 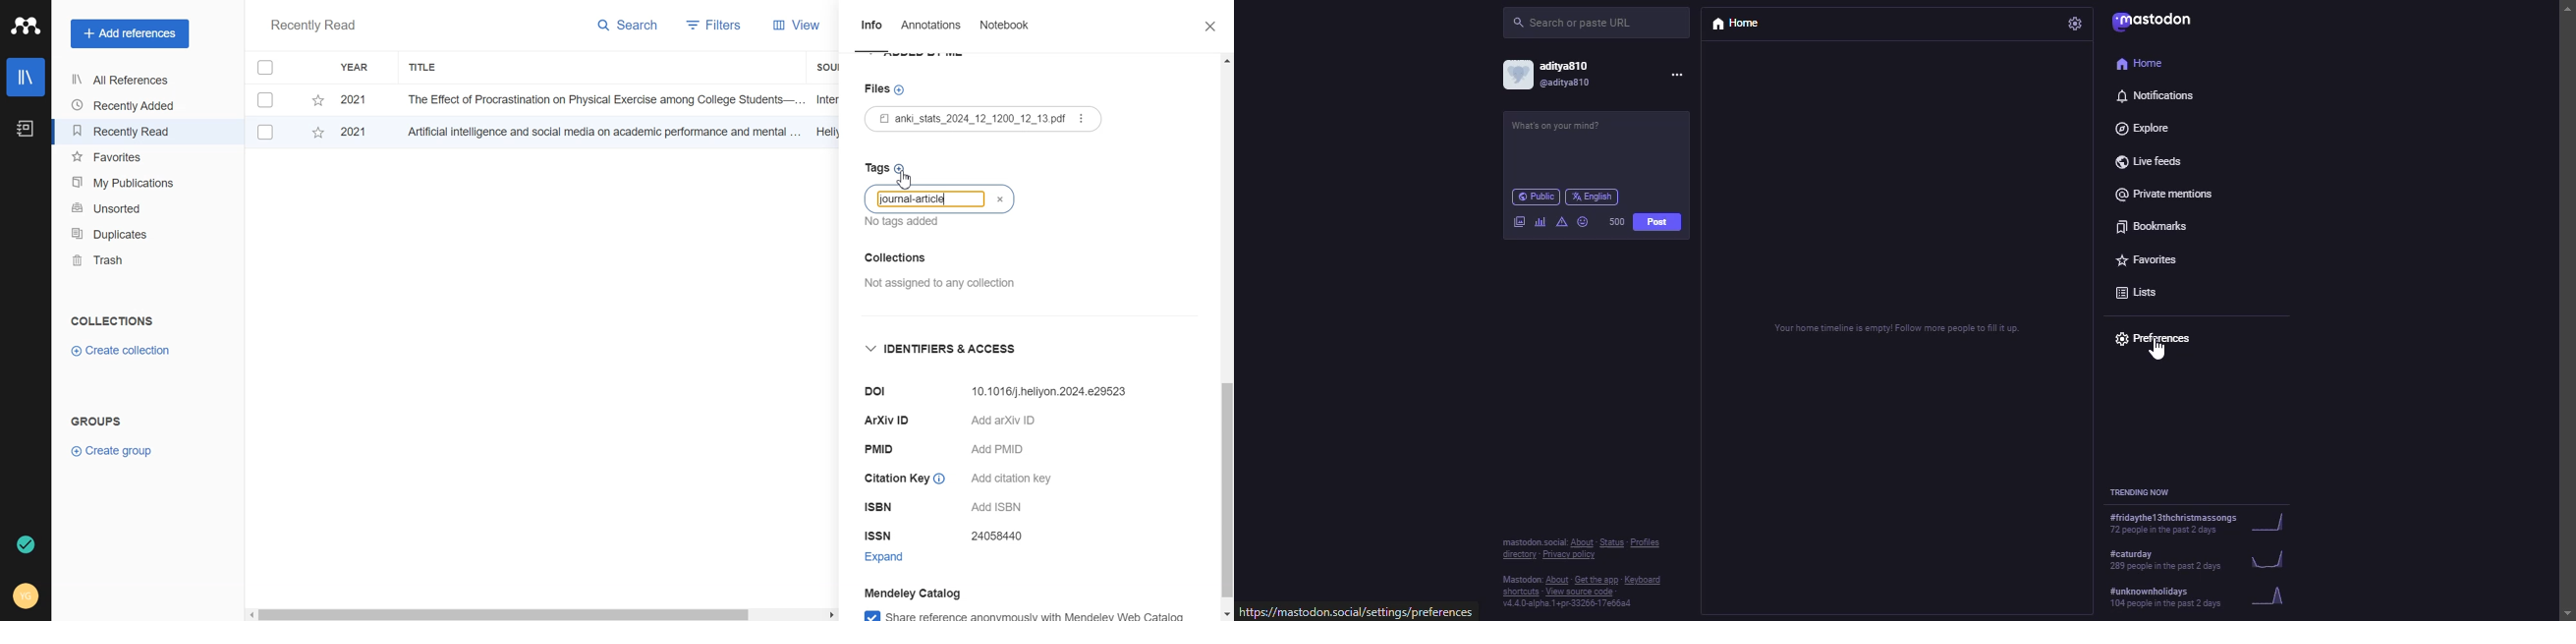 I want to click on 2021, so click(x=360, y=134).